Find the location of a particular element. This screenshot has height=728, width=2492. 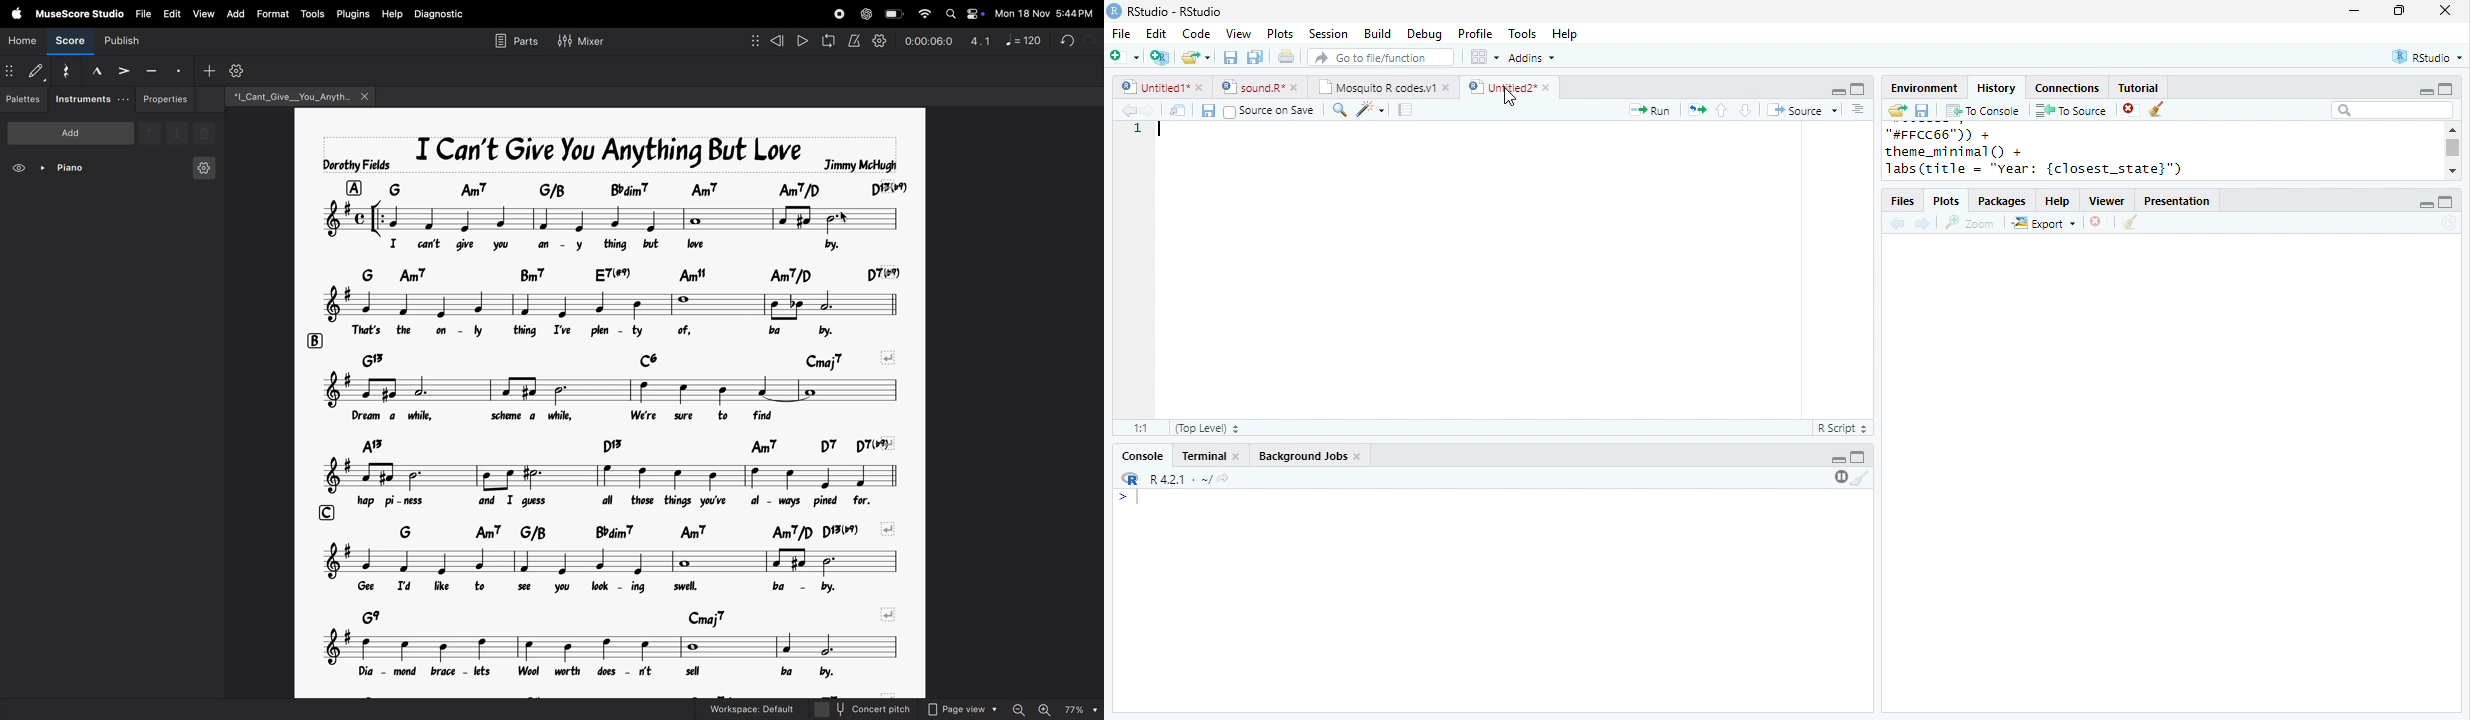

clear is located at coordinates (1860, 478).